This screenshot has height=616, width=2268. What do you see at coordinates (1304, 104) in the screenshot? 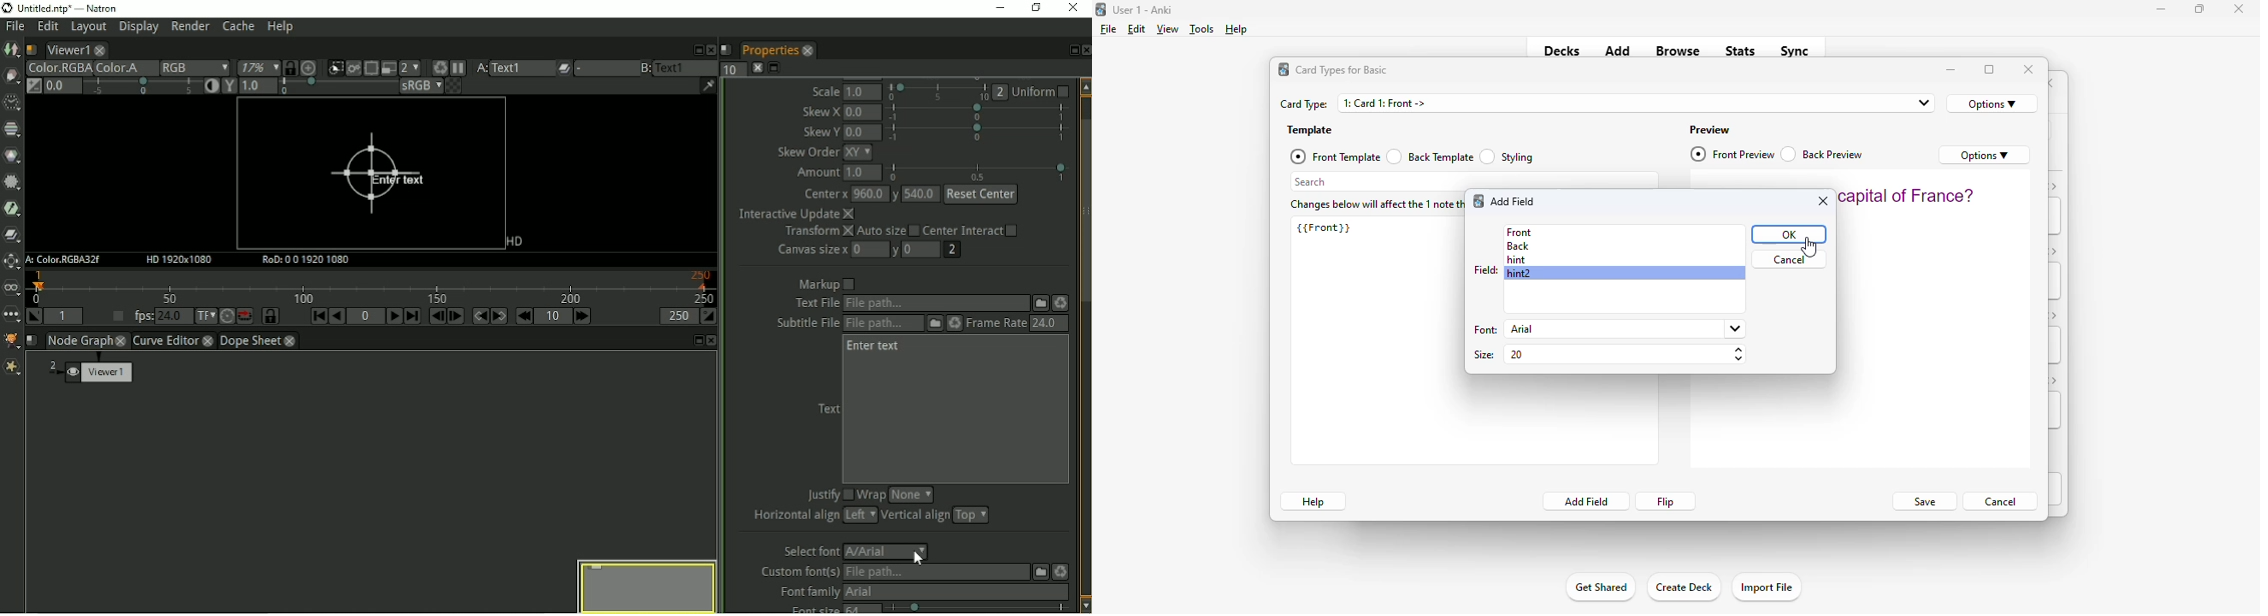
I see `card type:` at bounding box center [1304, 104].